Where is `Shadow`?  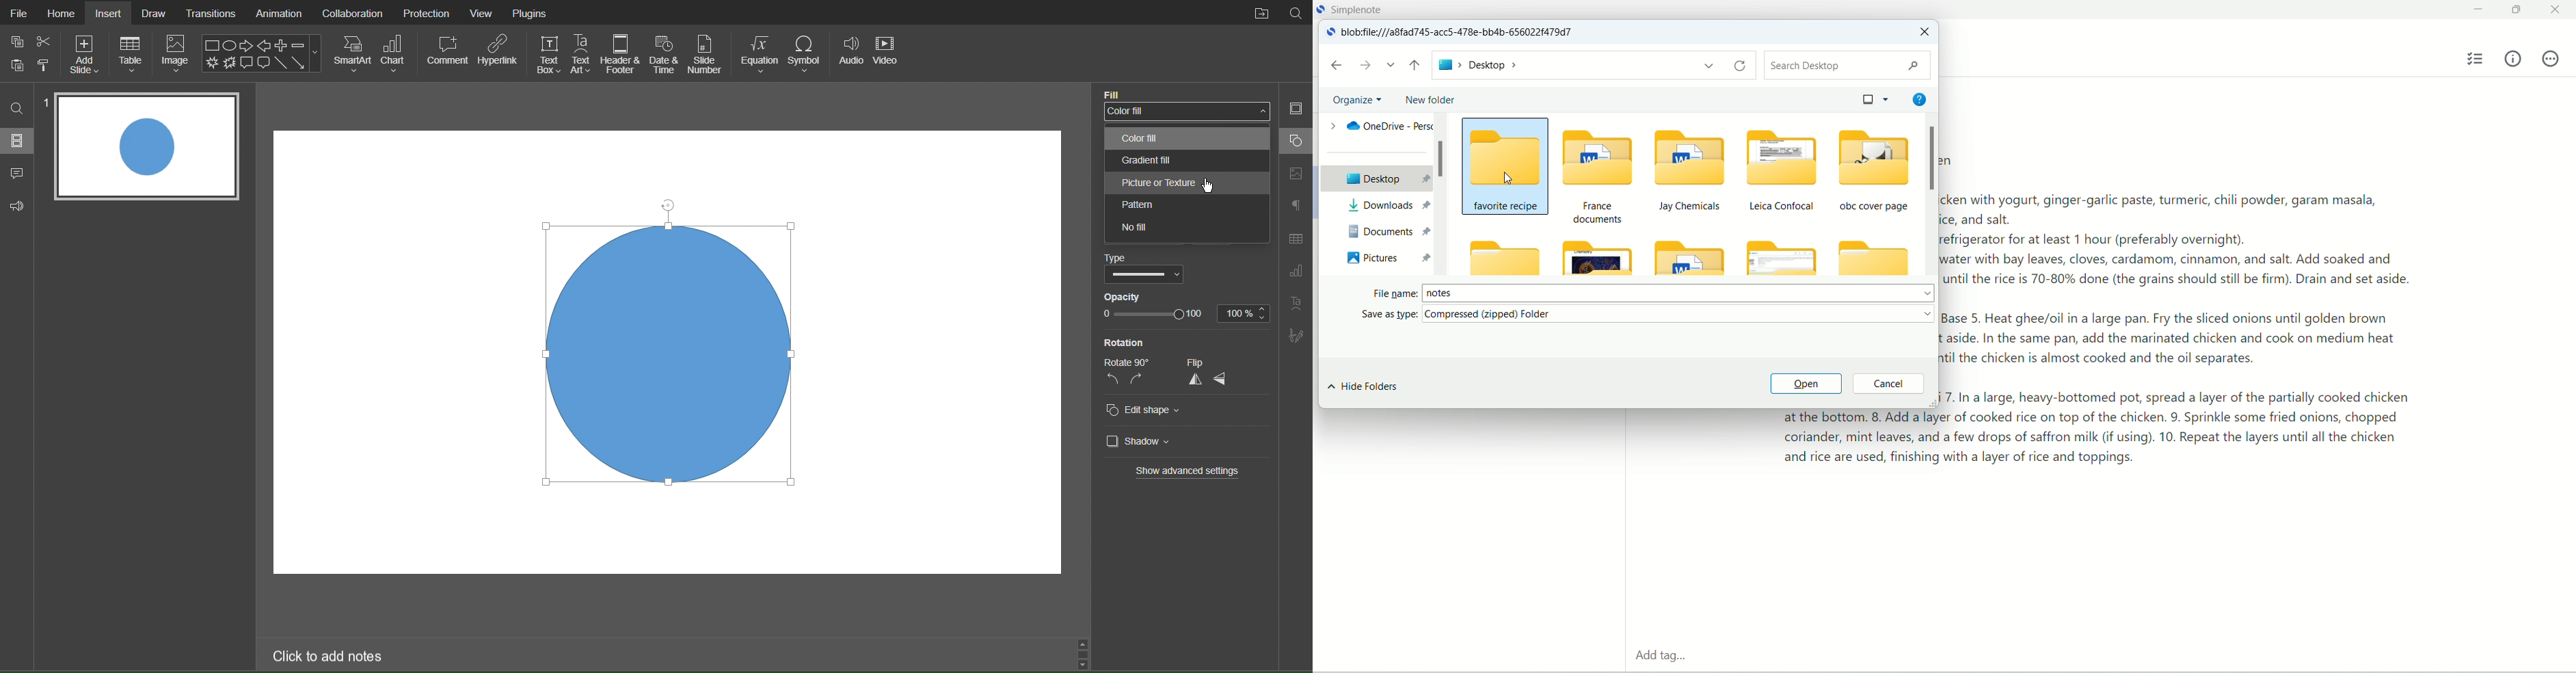 Shadow is located at coordinates (1142, 443).